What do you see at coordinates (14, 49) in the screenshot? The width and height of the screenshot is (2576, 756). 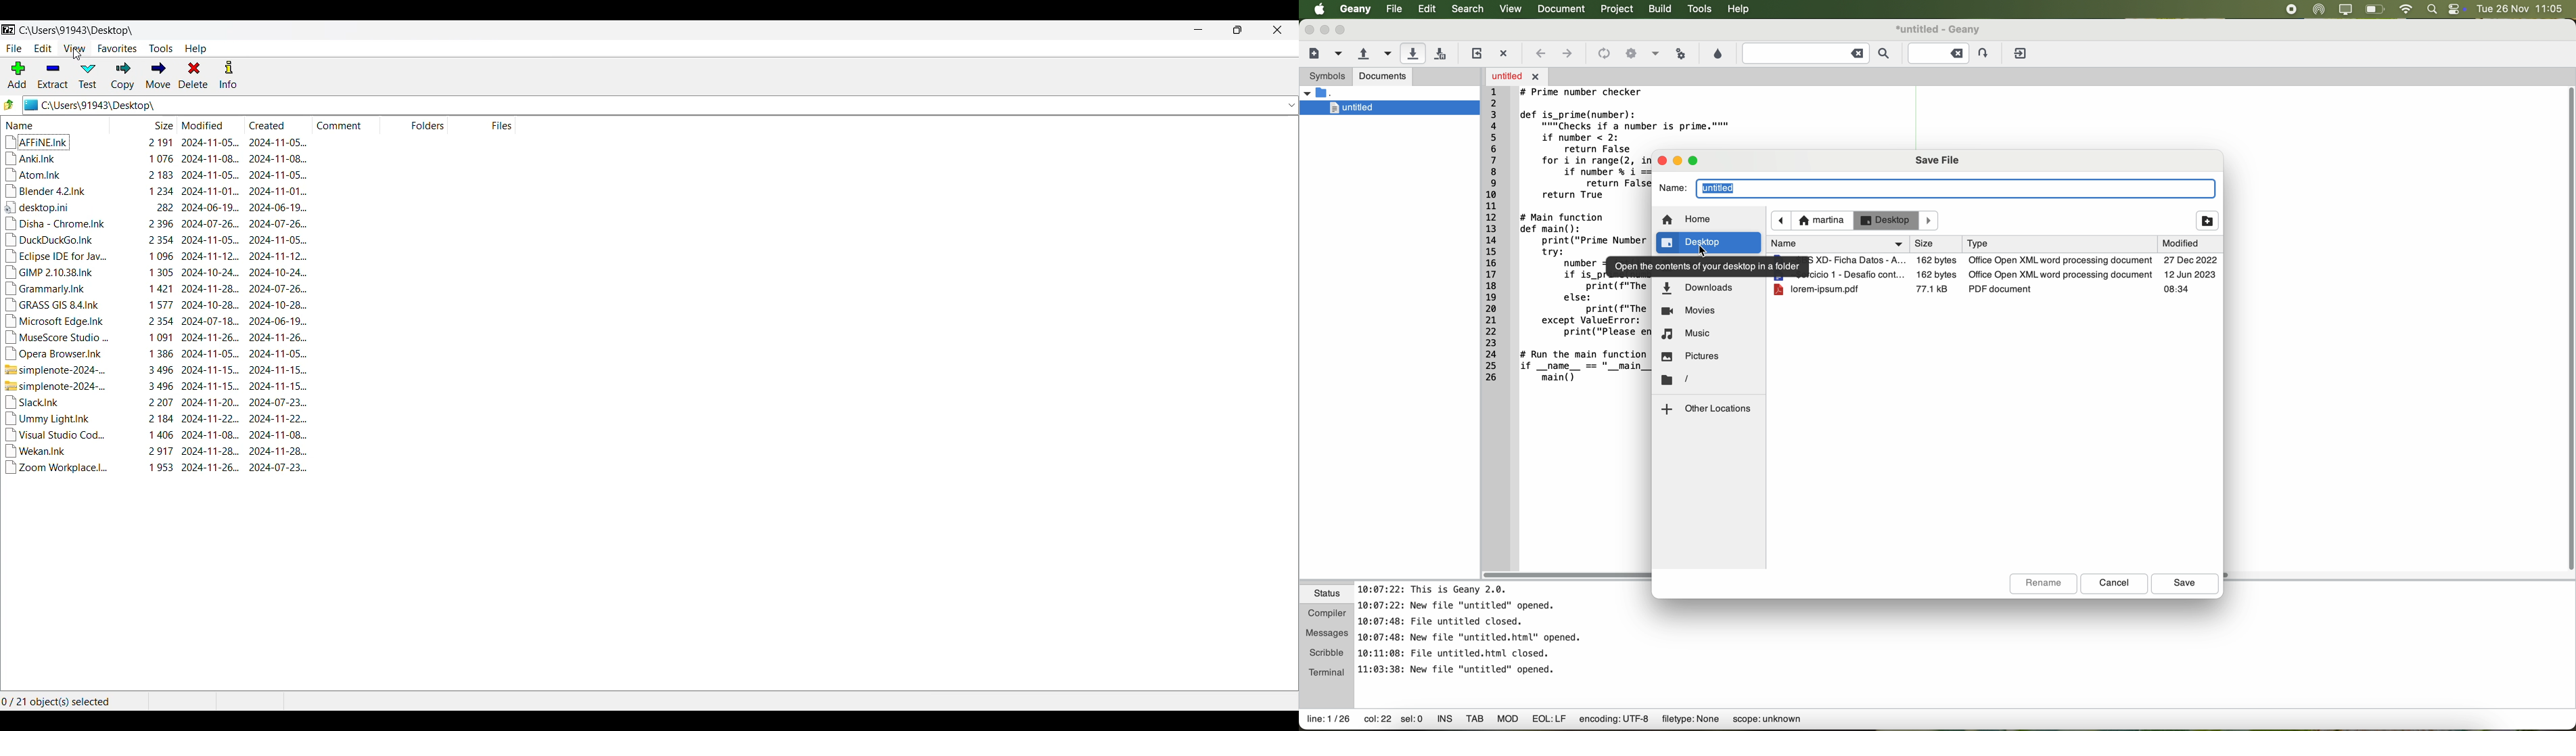 I see `File` at bounding box center [14, 49].